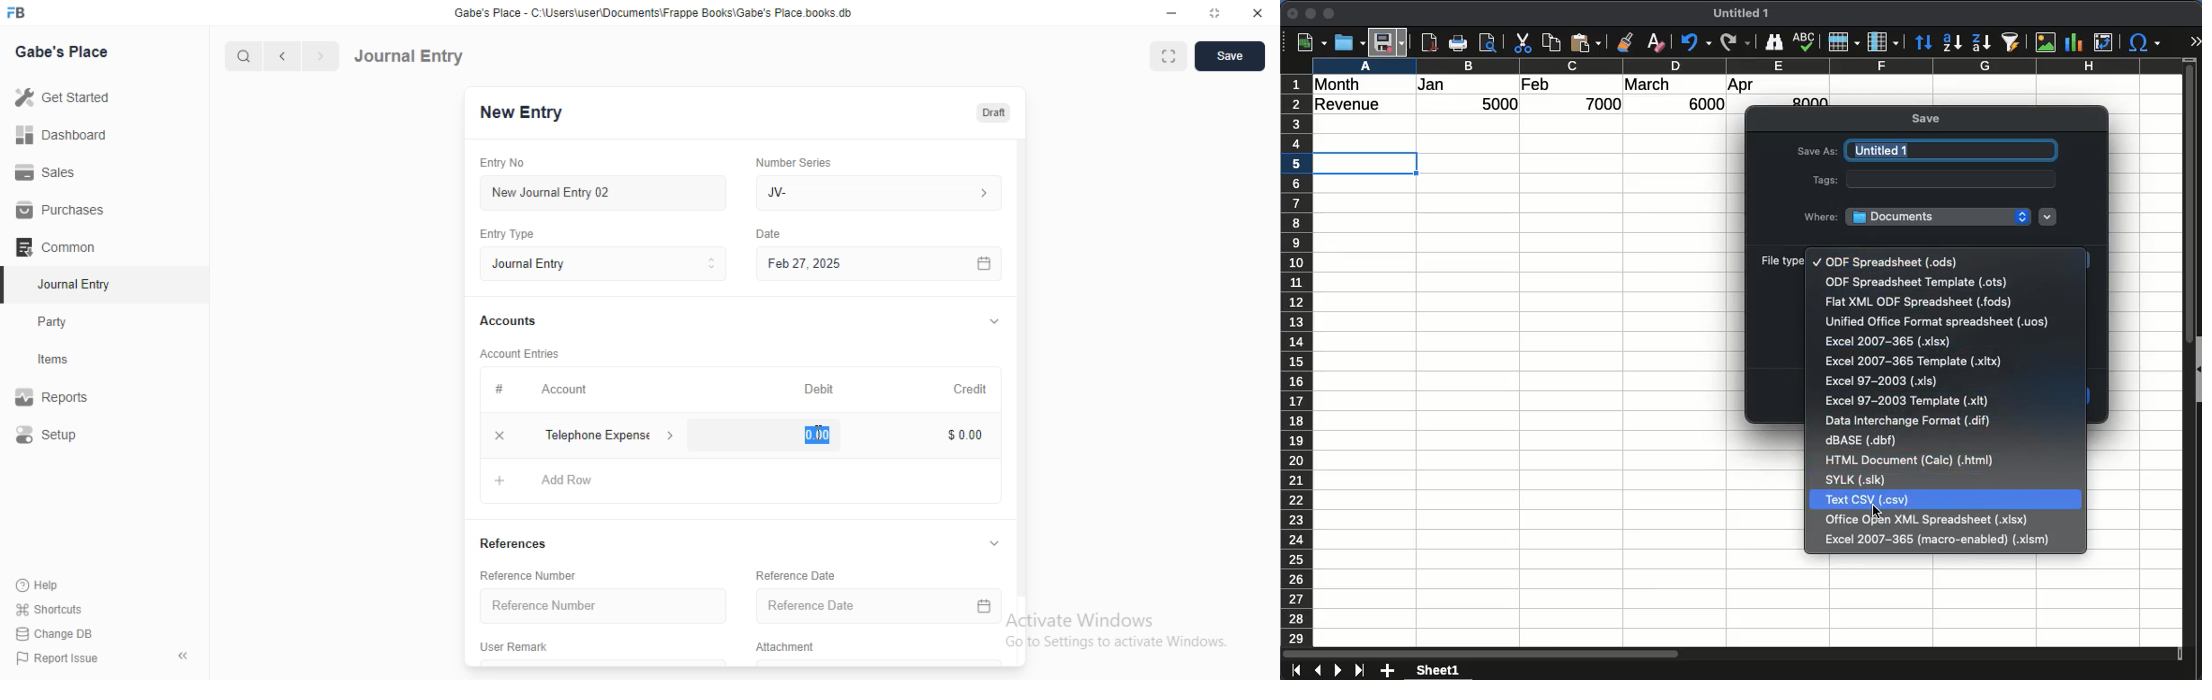 This screenshot has width=2212, height=700. Describe the element at coordinates (599, 606) in the screenshot. I see `‘Reference Number` at that location.